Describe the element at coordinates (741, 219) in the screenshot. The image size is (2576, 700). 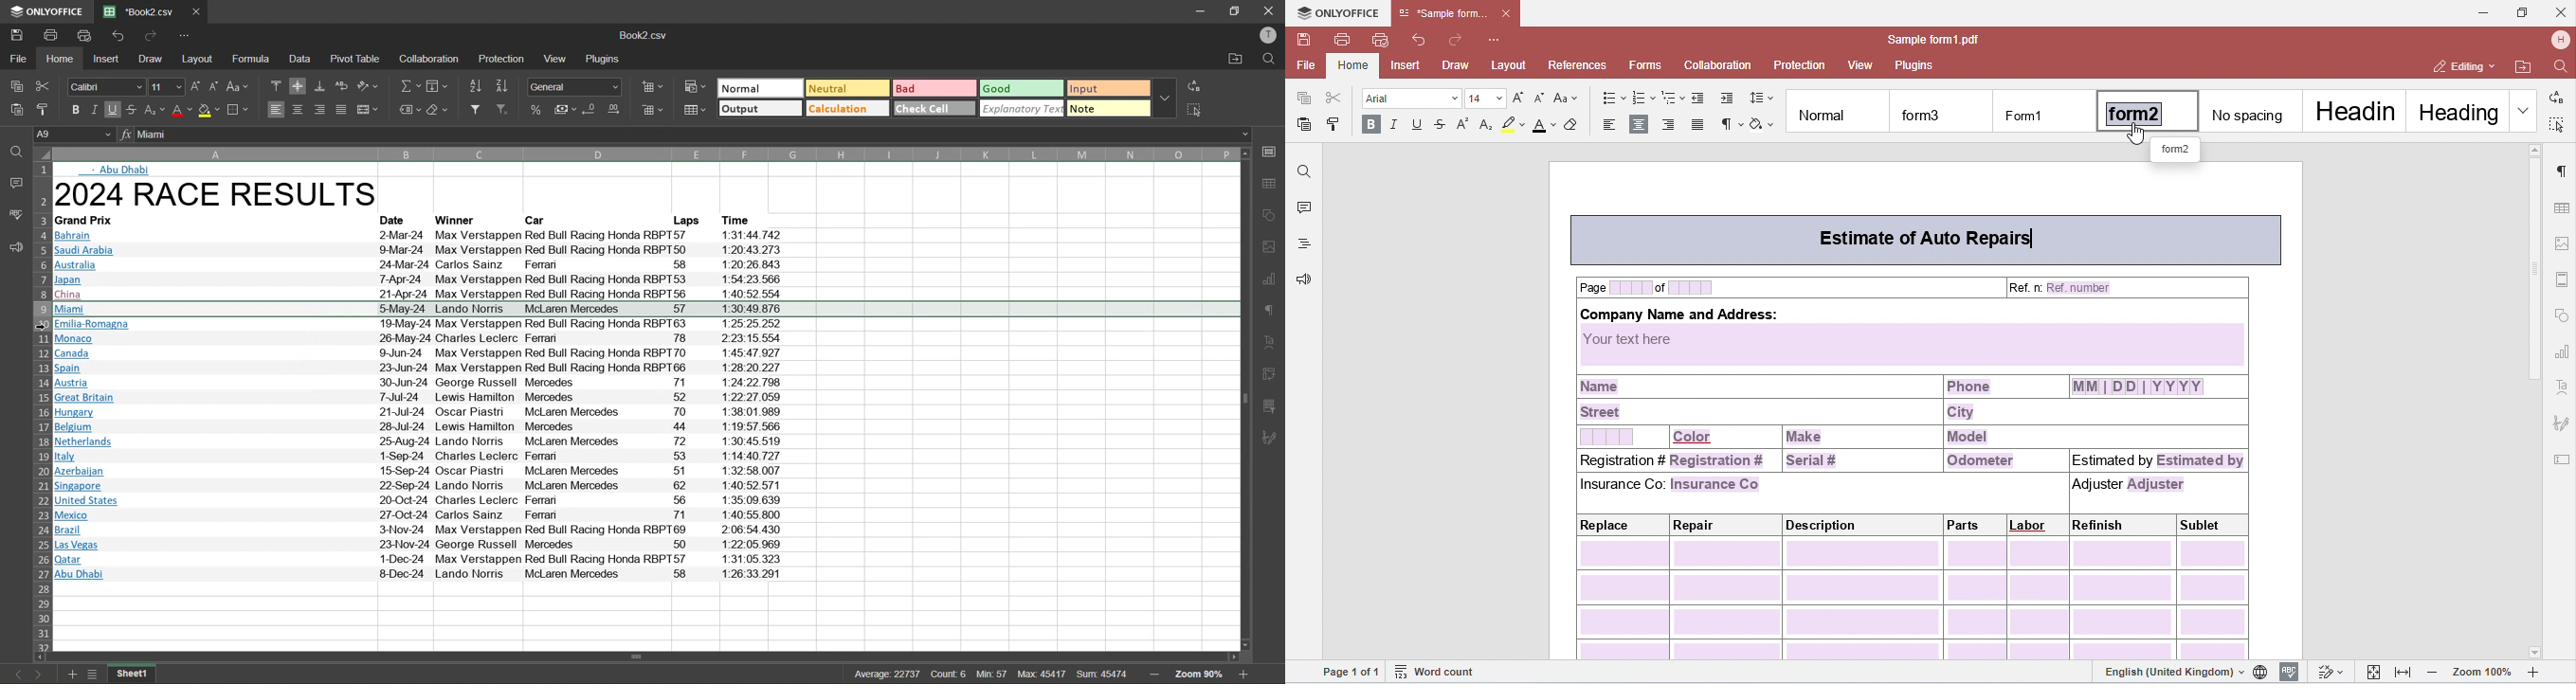
I see `Time` at that location.